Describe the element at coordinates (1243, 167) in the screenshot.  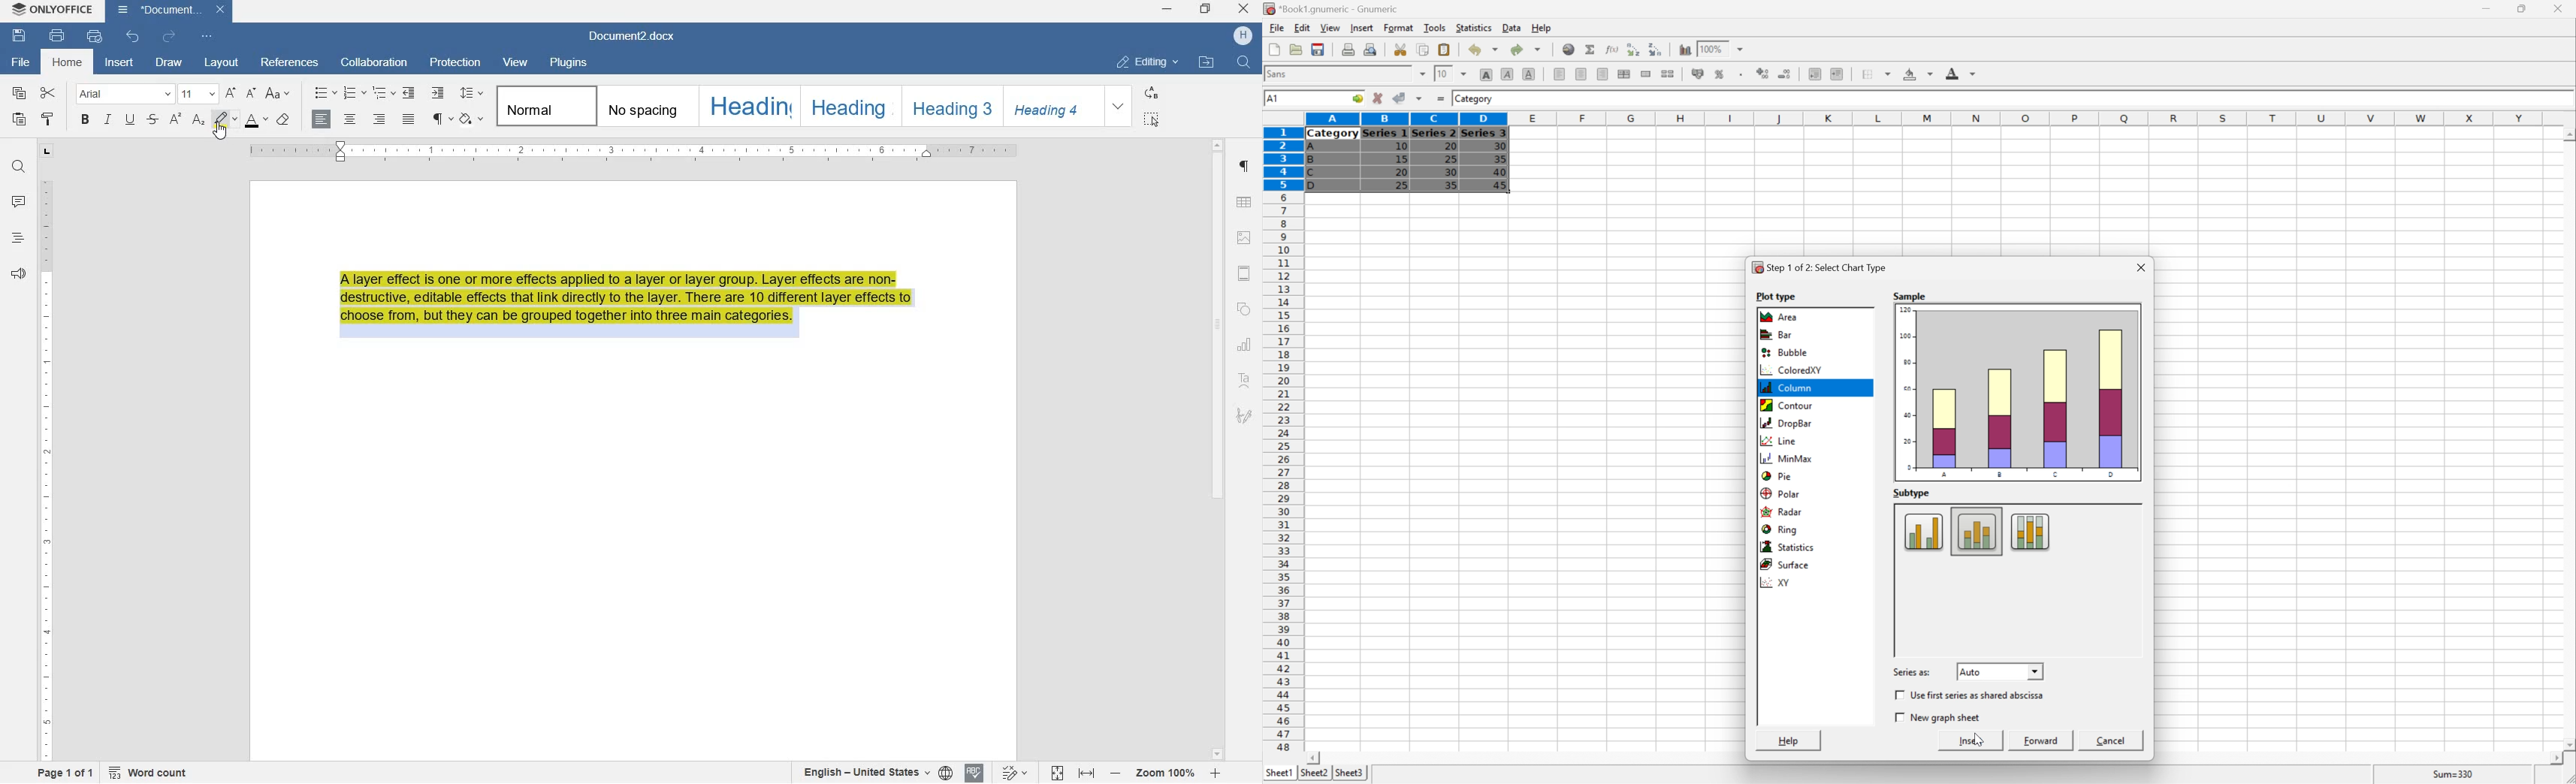
I see `paragraph settings` at that location.